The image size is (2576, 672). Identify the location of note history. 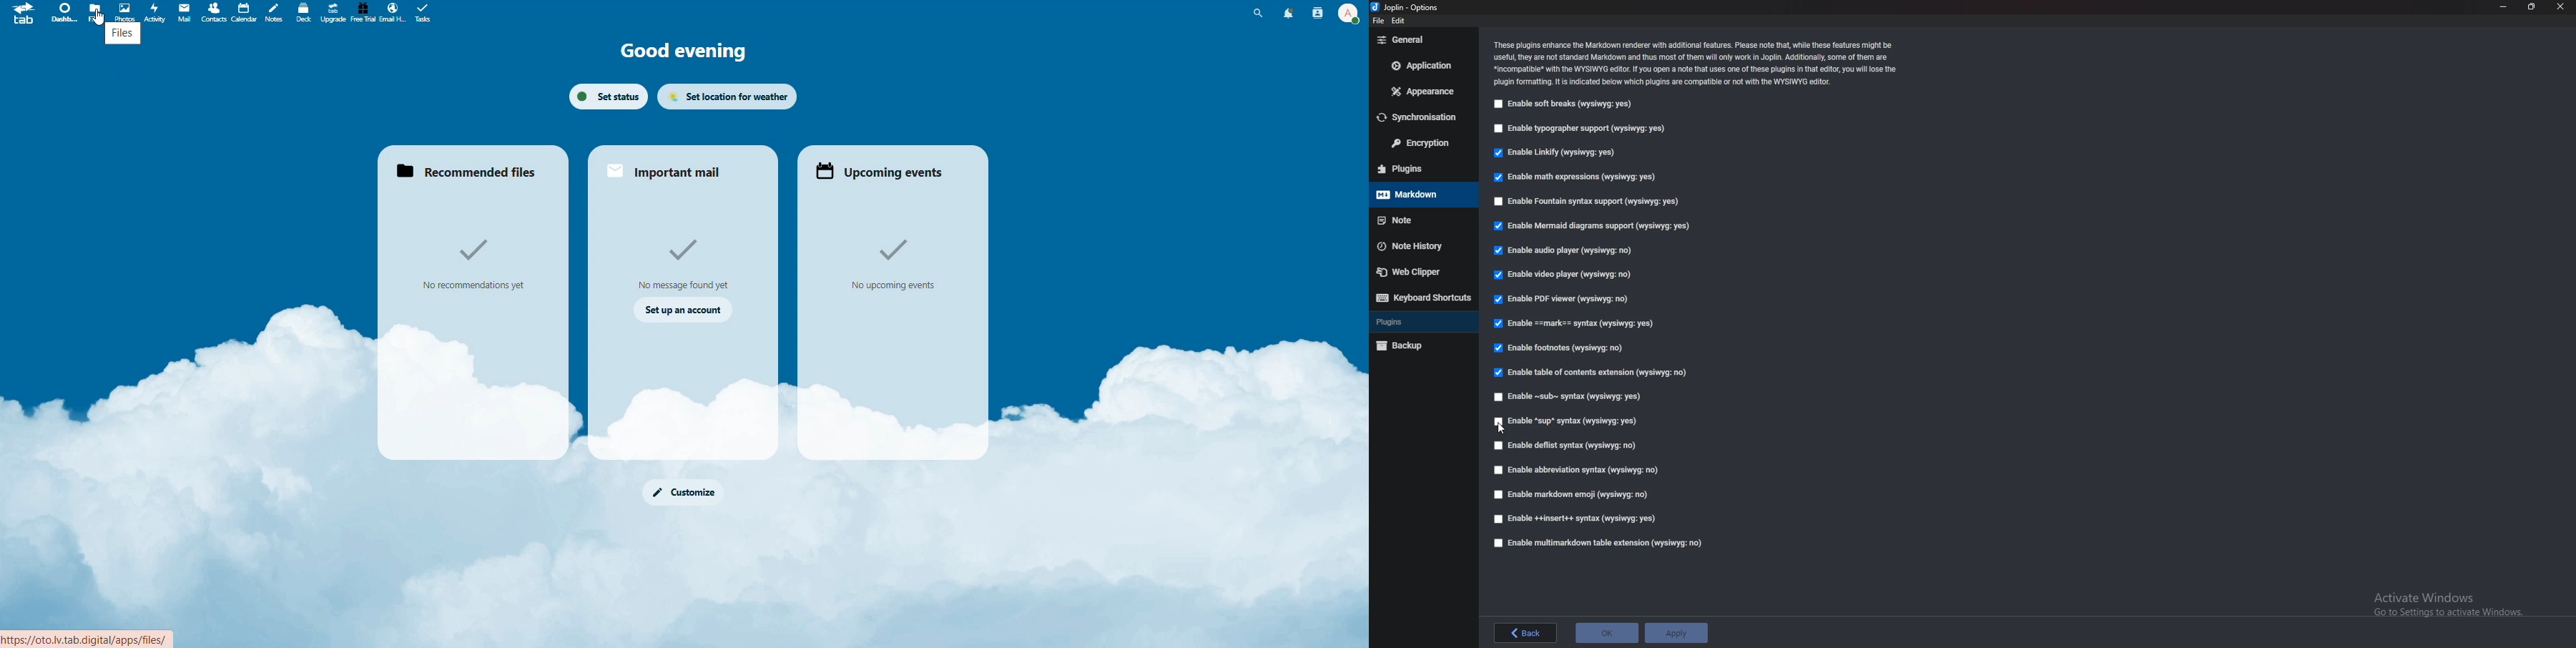
(1422, 246).